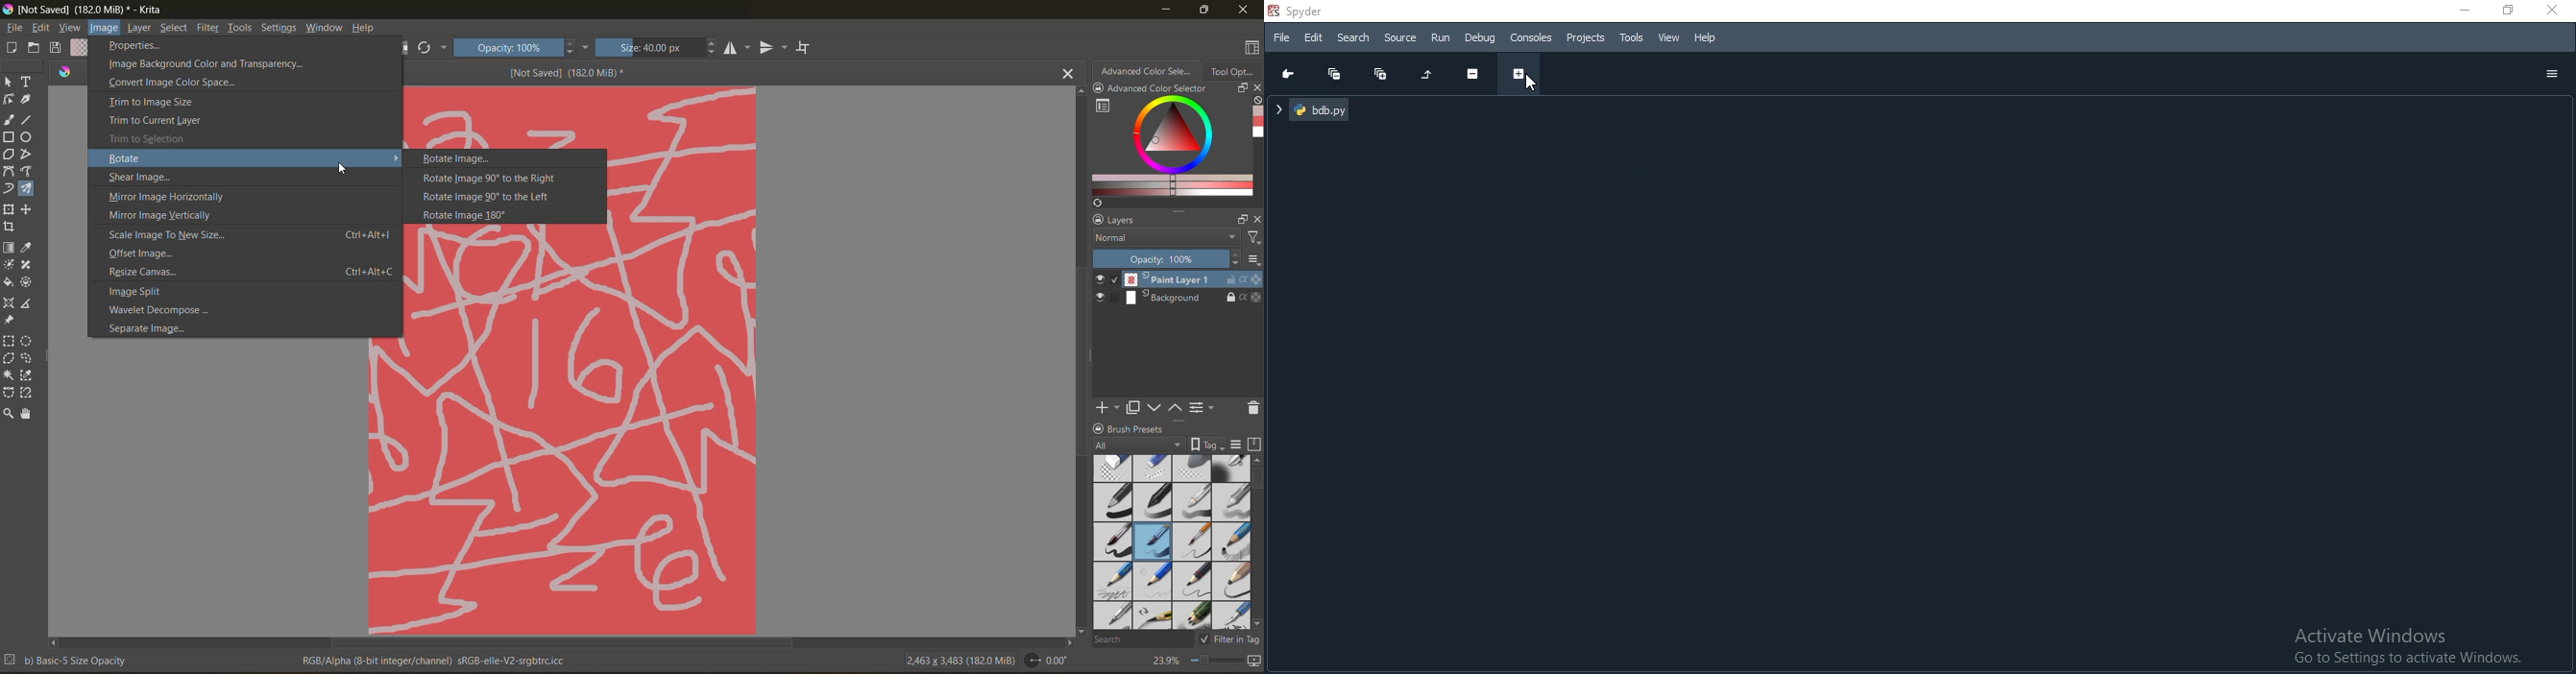 The image size is (2576, 700). Describe the element at coordinates (1241, 219) in the screenshot. I see `float docker` at that location.